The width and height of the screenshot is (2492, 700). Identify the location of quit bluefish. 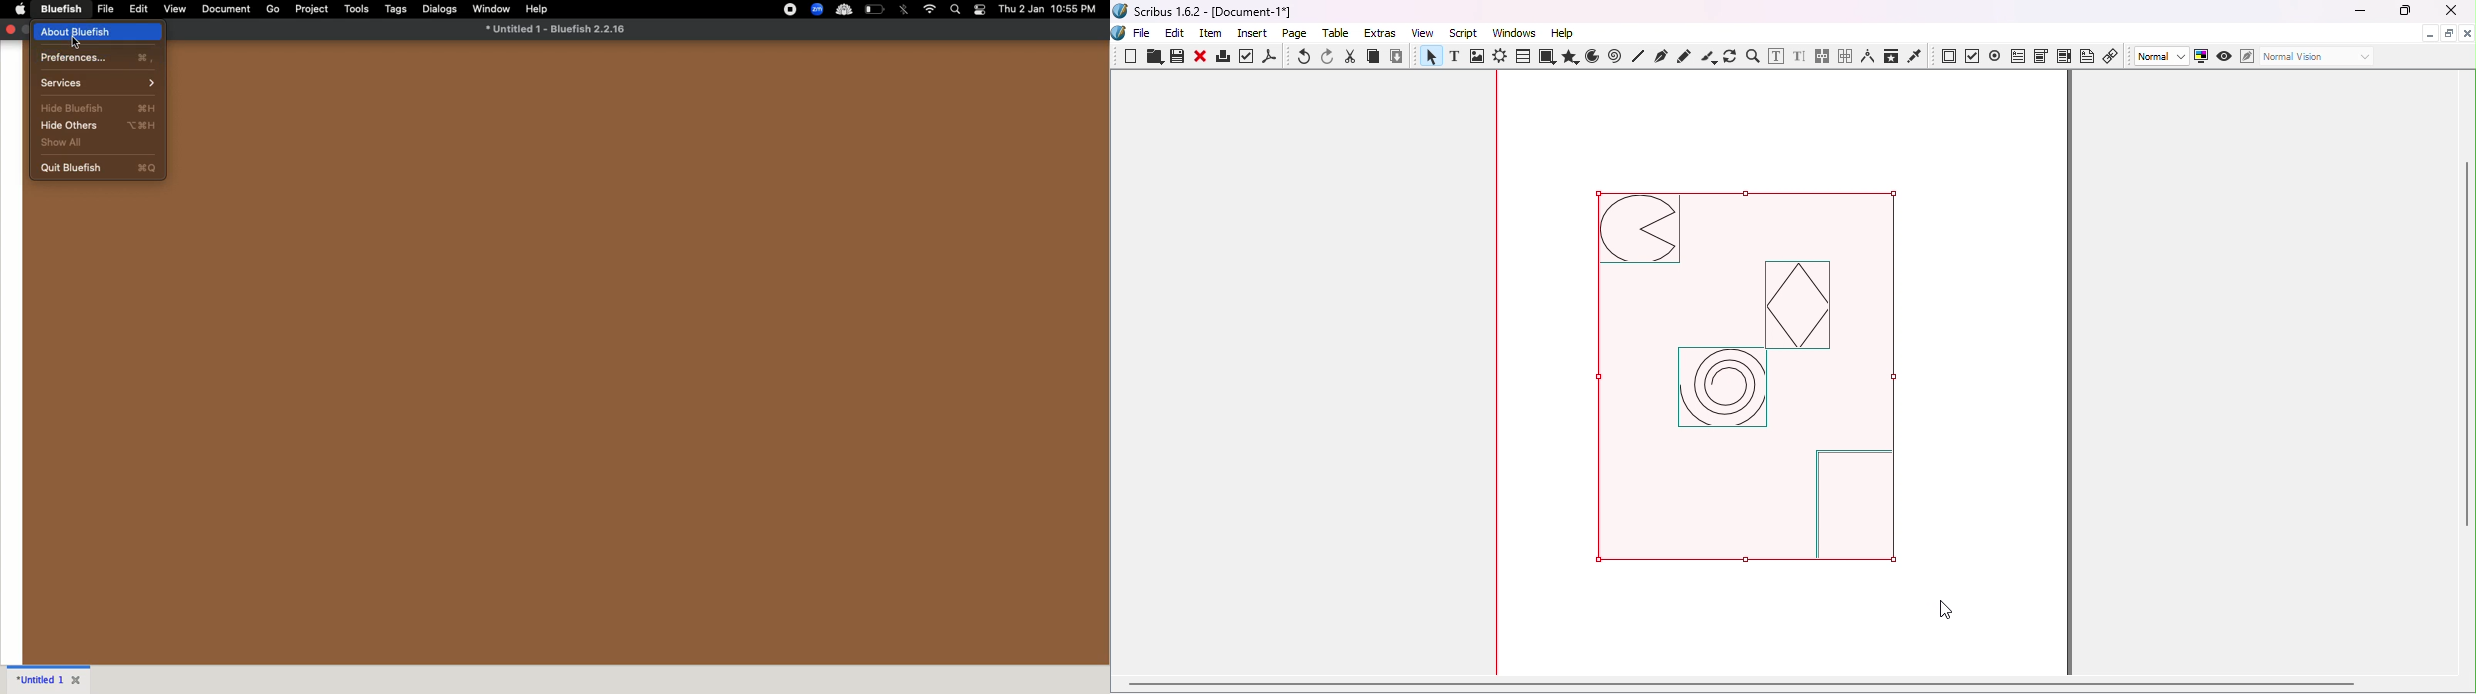
(98, 167).